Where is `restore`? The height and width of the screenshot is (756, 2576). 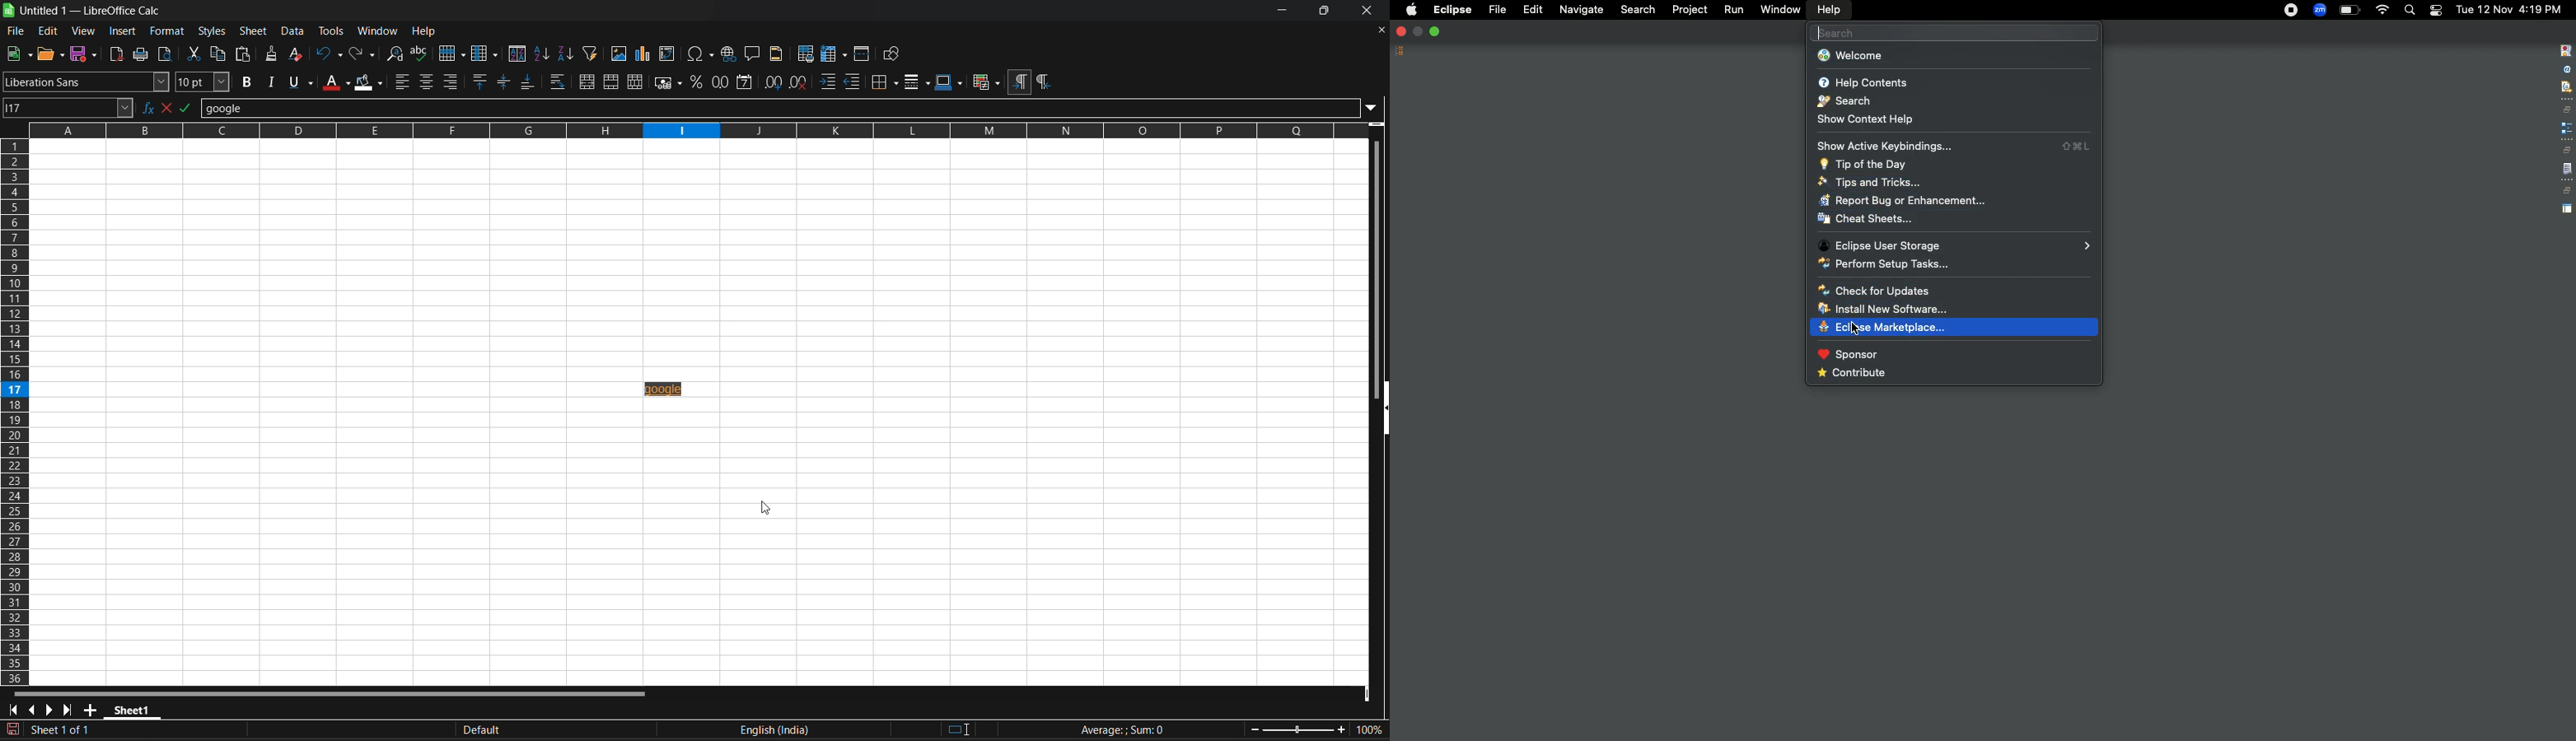
restore is located at coordinates (2566, 150).